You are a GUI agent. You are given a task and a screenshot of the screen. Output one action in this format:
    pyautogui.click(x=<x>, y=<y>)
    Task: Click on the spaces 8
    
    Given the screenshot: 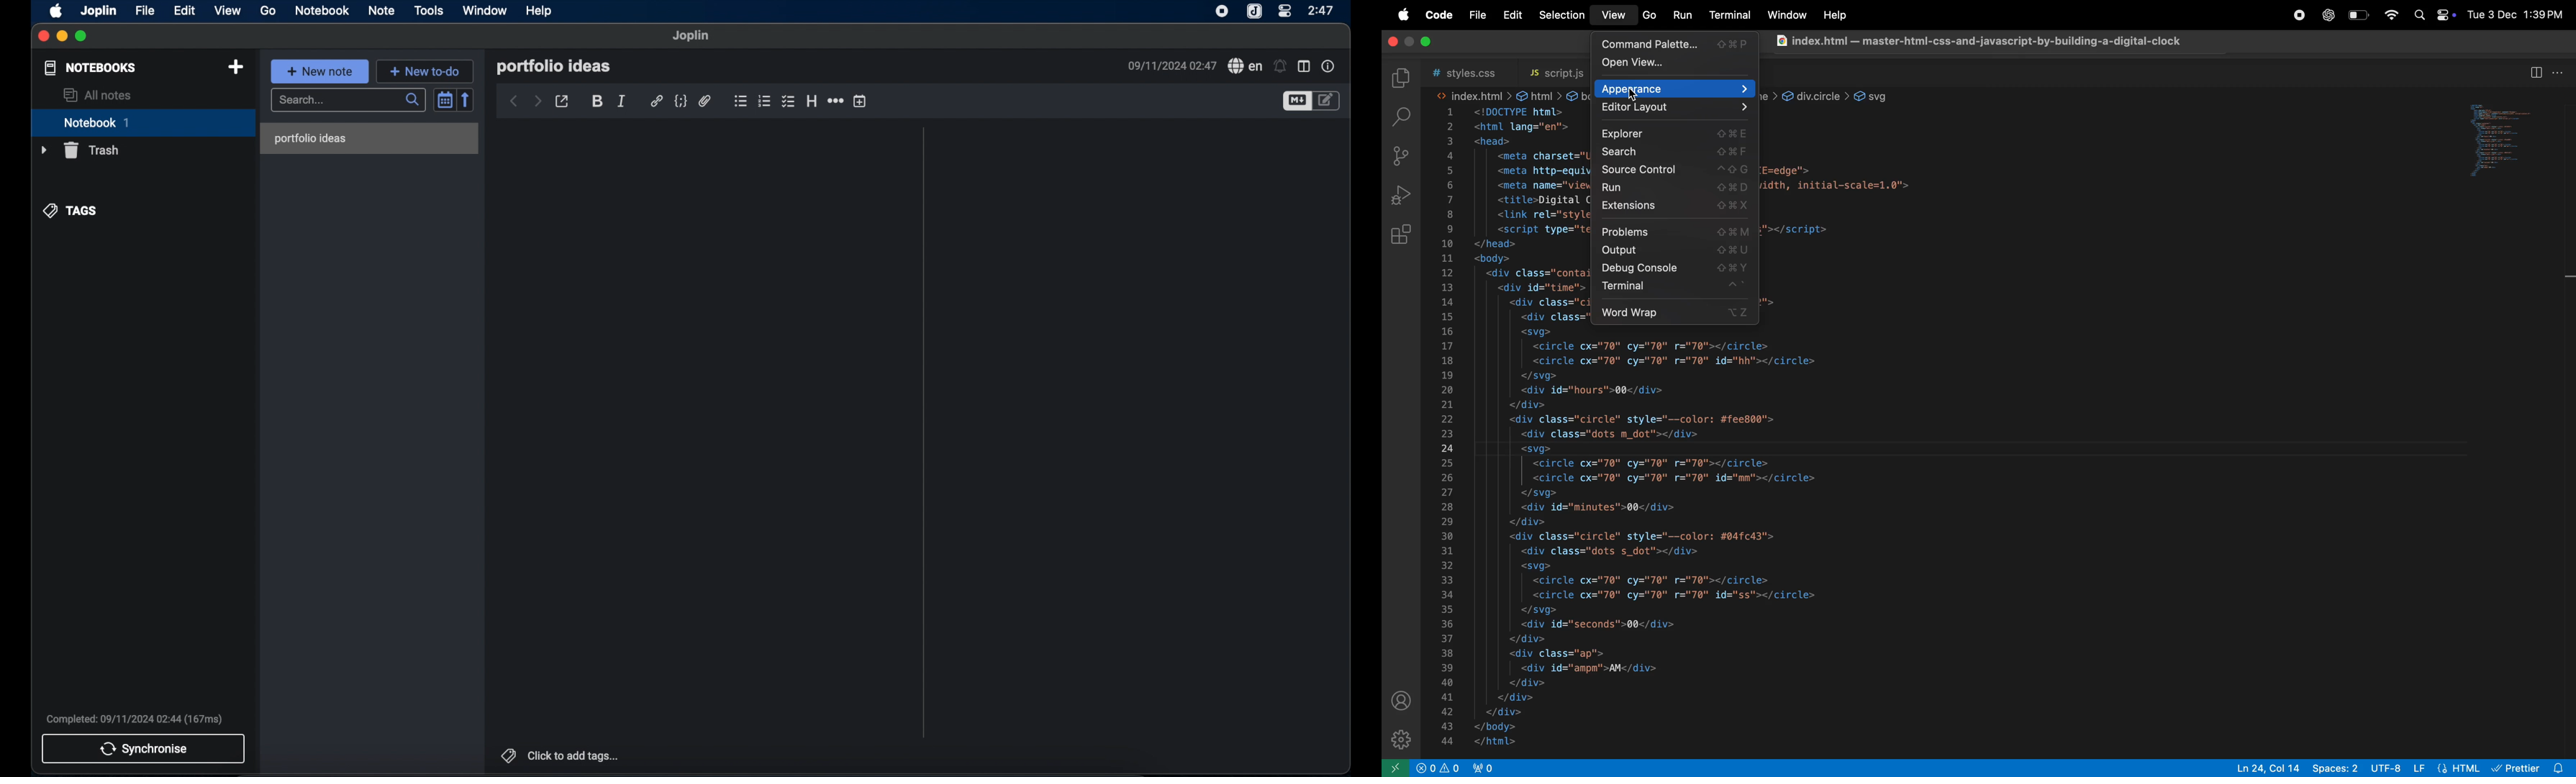 What is the action you would take?
    pyautogui.click(x=2336, y=769)
    